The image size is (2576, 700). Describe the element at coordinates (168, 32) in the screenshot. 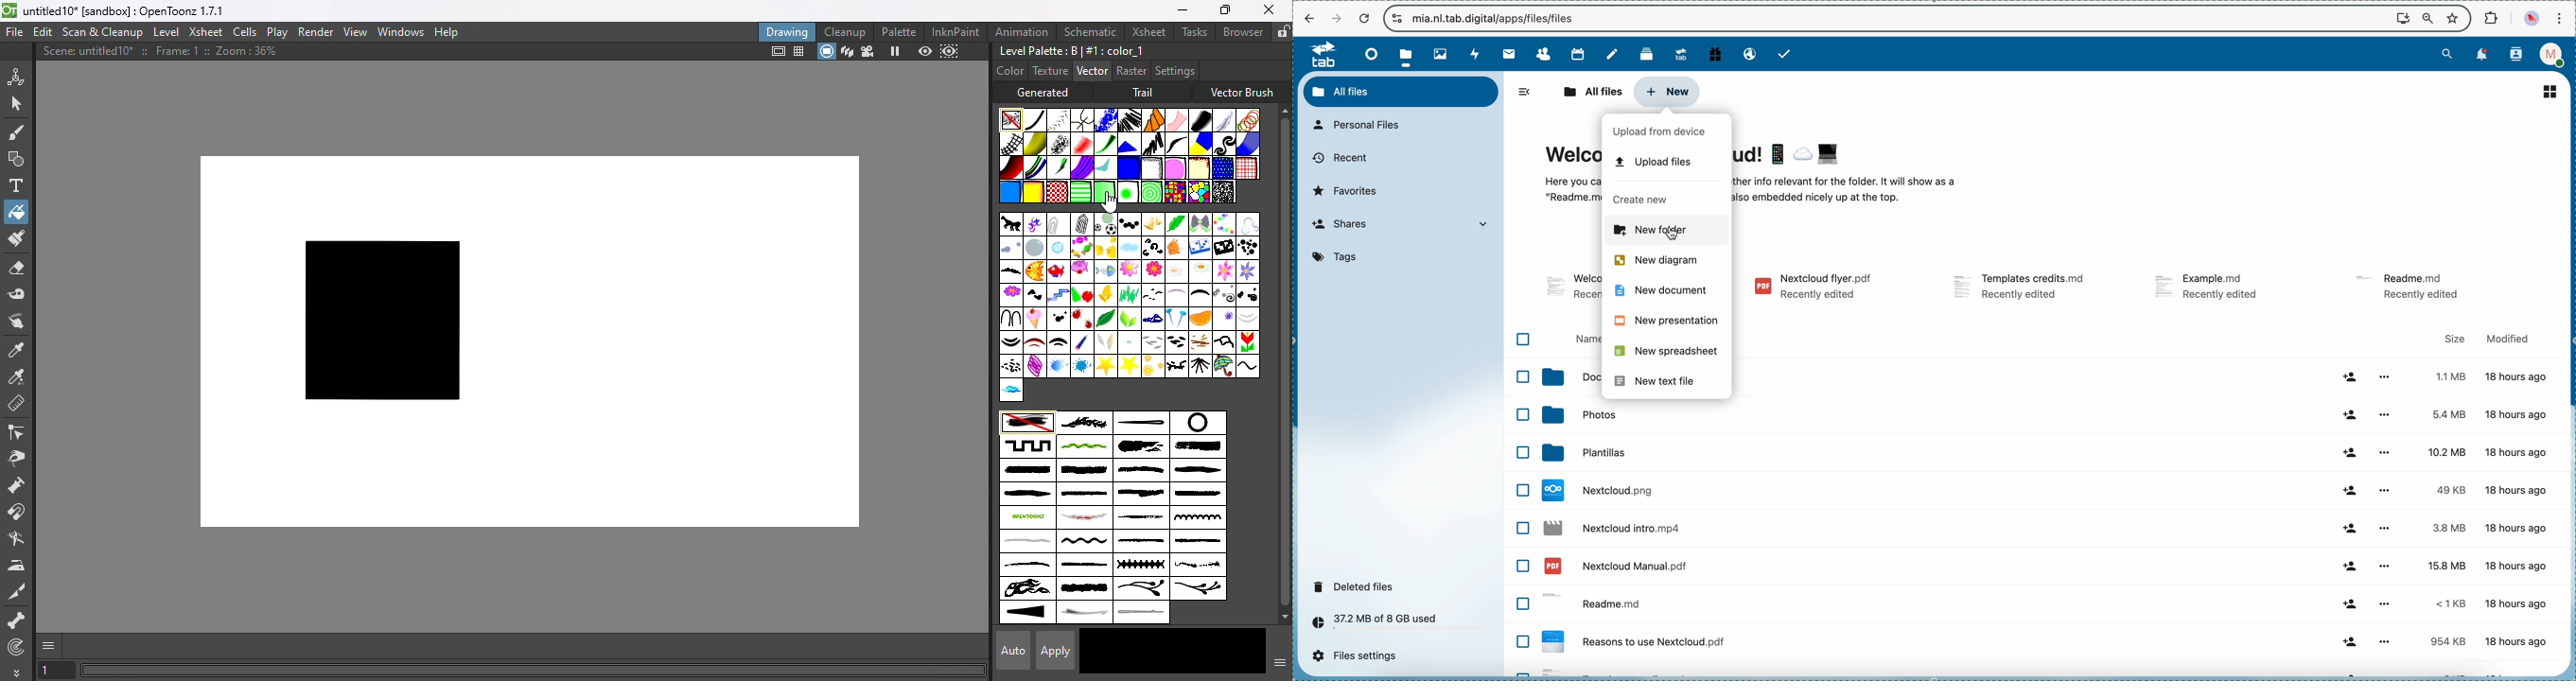

I see `Level` at that location.